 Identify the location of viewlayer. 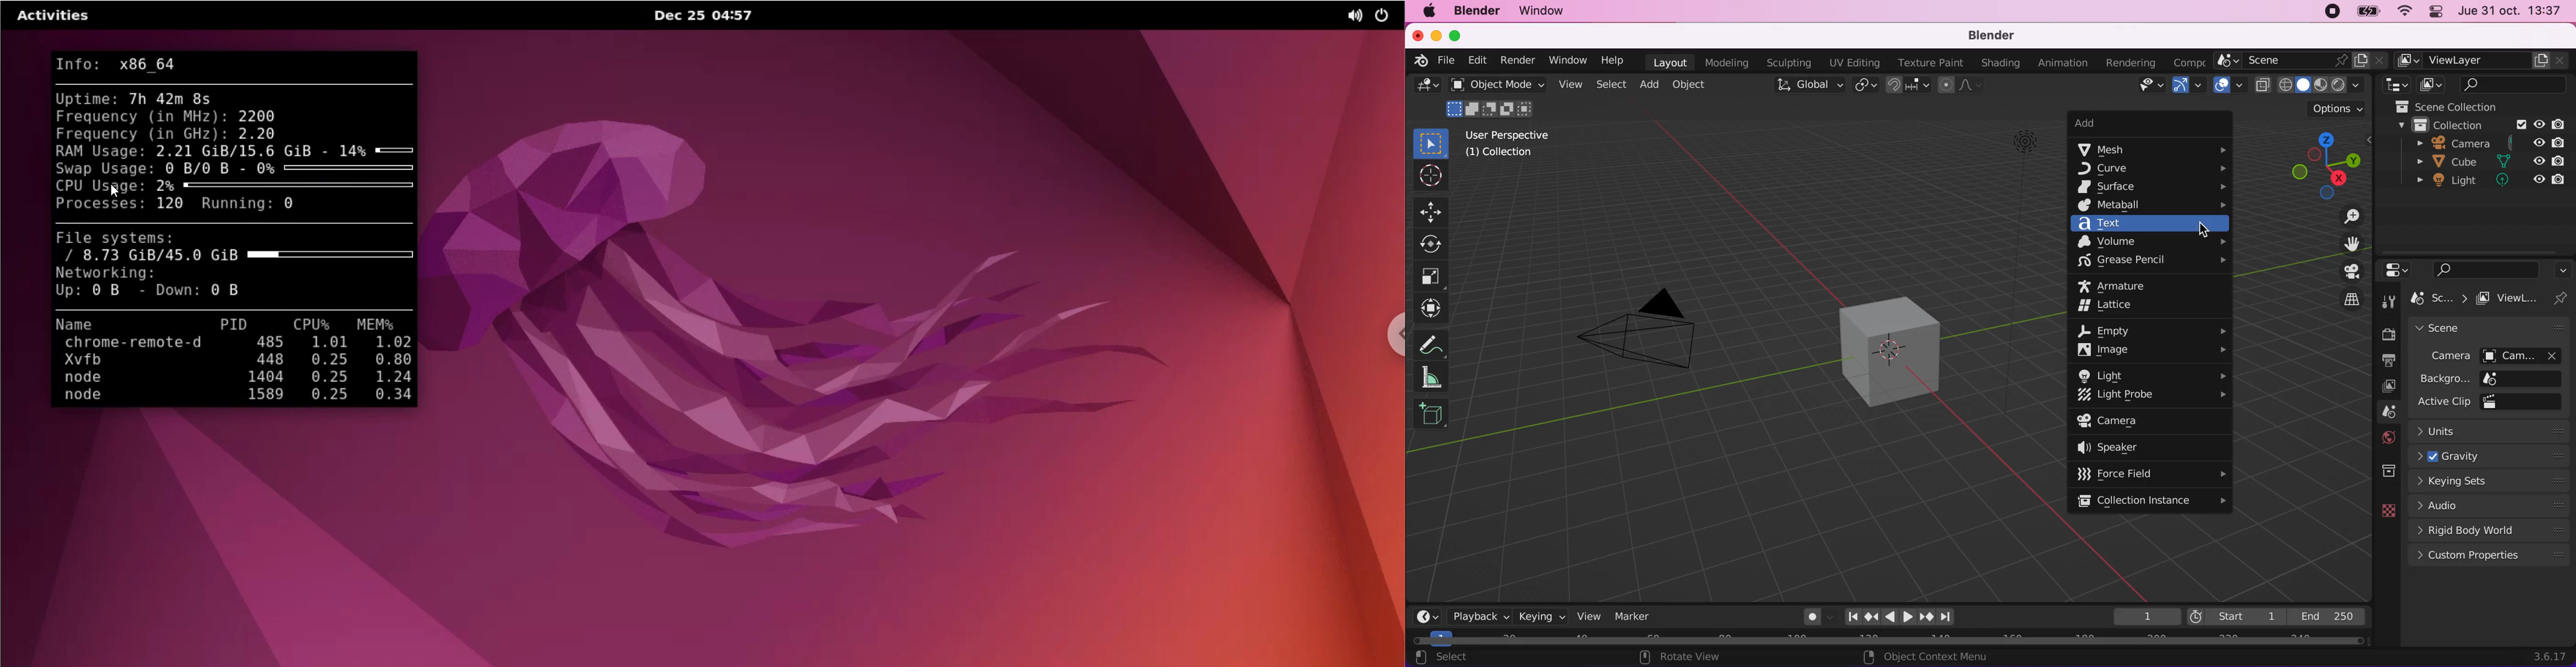
(2511, 297).